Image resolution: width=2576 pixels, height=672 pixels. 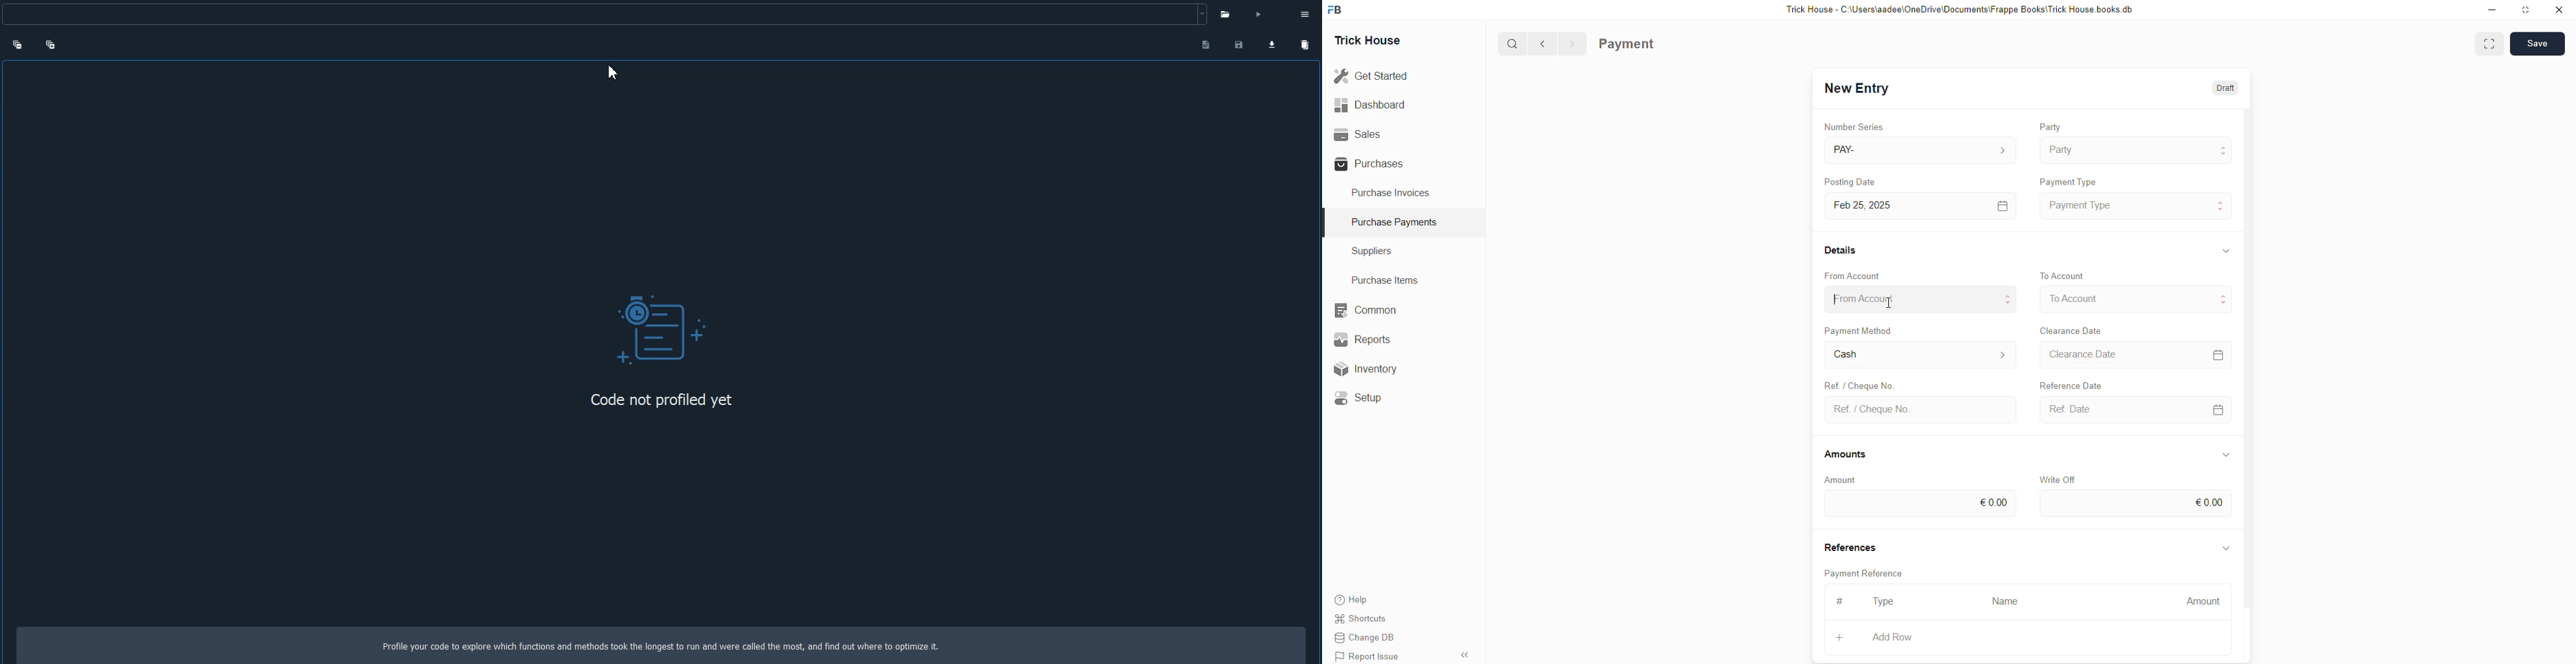 I want to click on Change DB, so click(x=1372, y=639).